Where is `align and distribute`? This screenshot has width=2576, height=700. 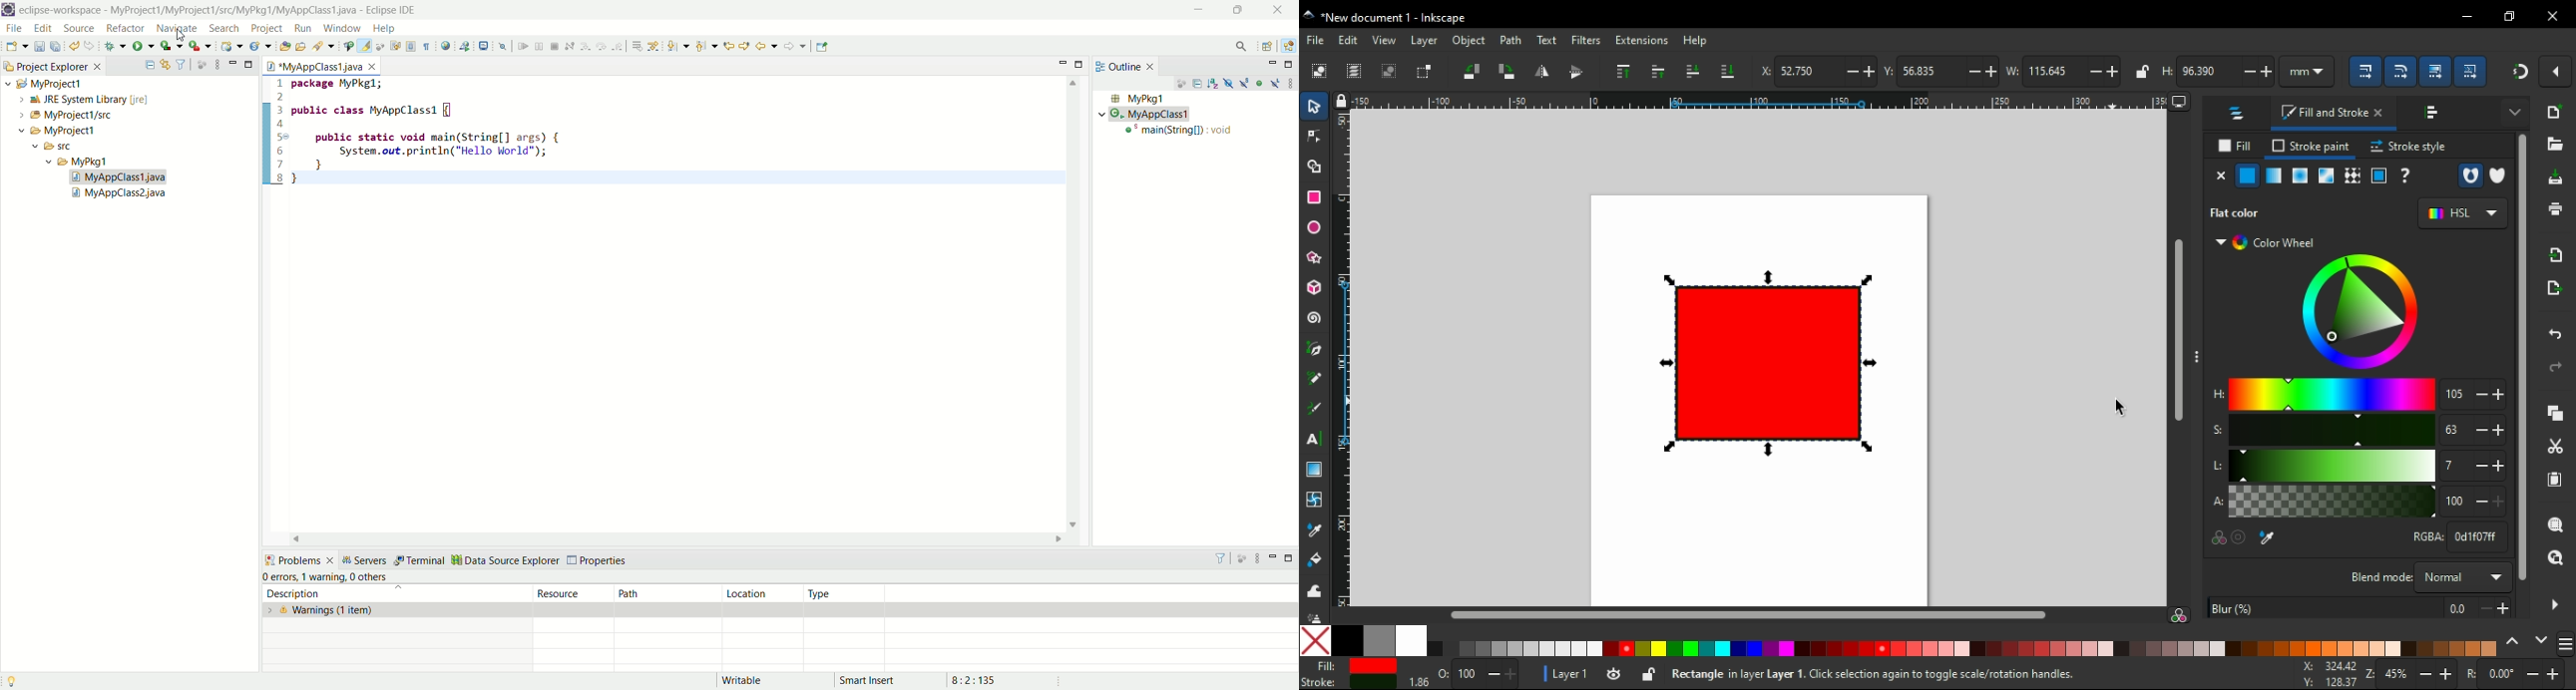 align and distribute is located at coordinates (2433, 114).